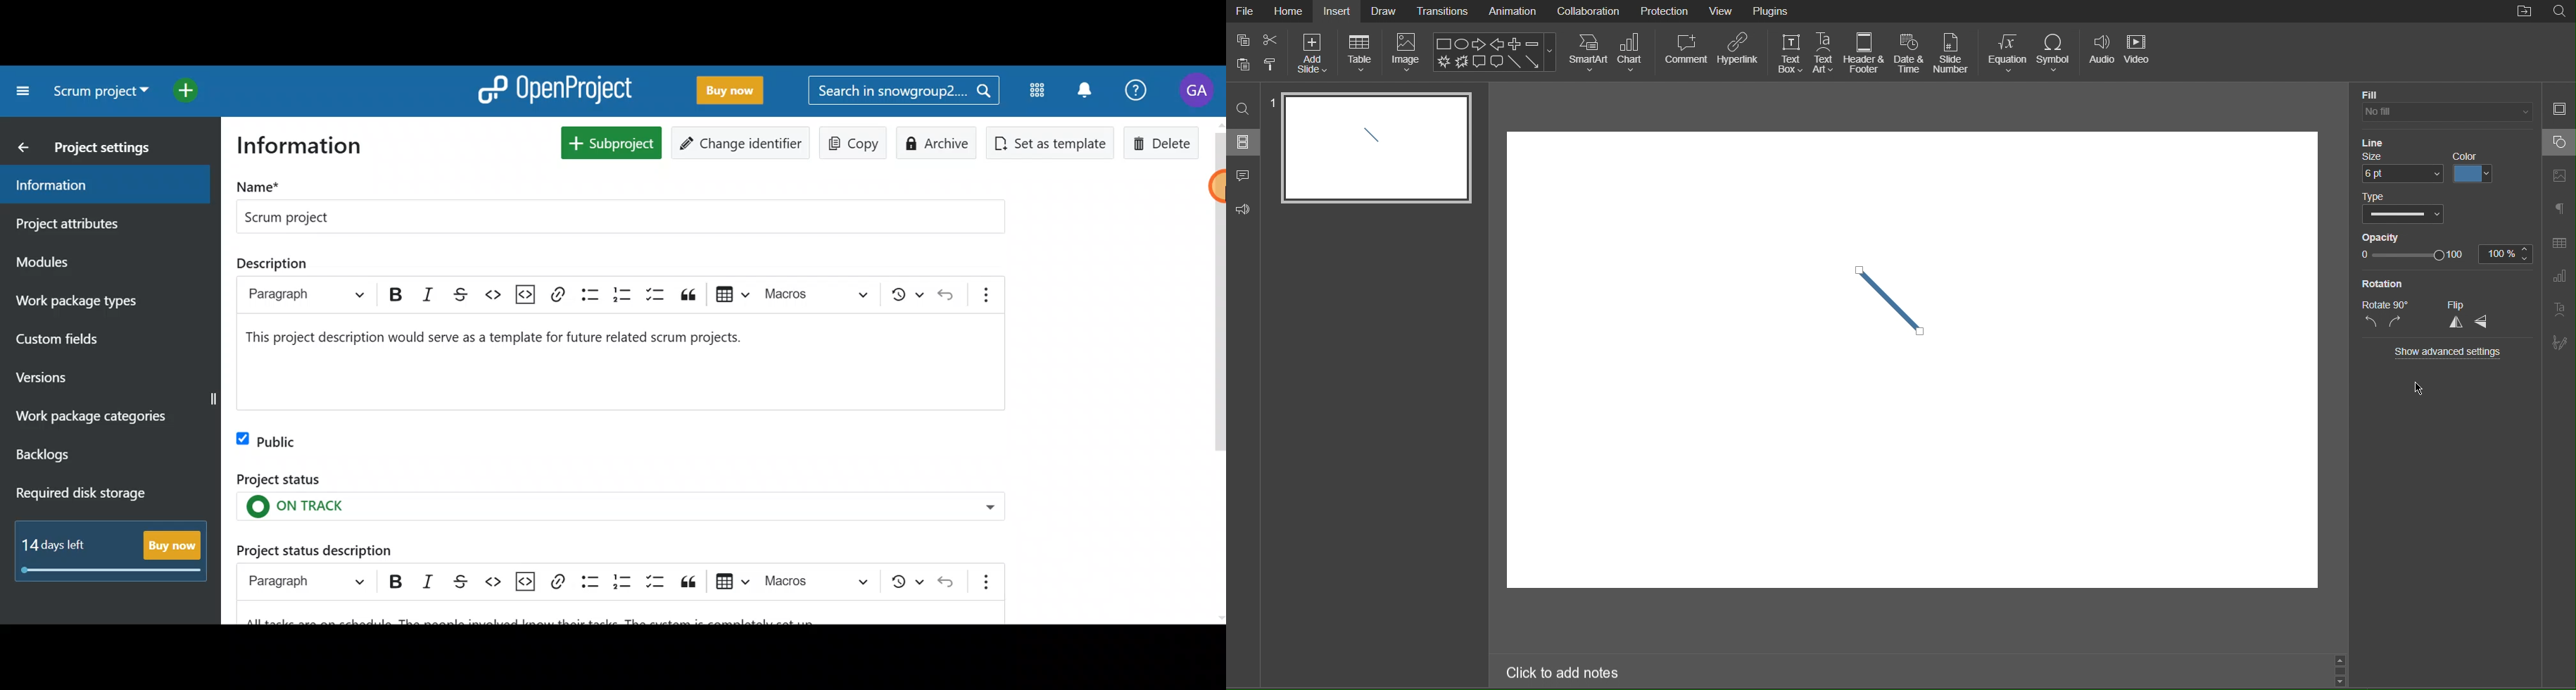  Describe the element at coordinates (689, 582) in the screenshot. I see `Block quote` at that location.